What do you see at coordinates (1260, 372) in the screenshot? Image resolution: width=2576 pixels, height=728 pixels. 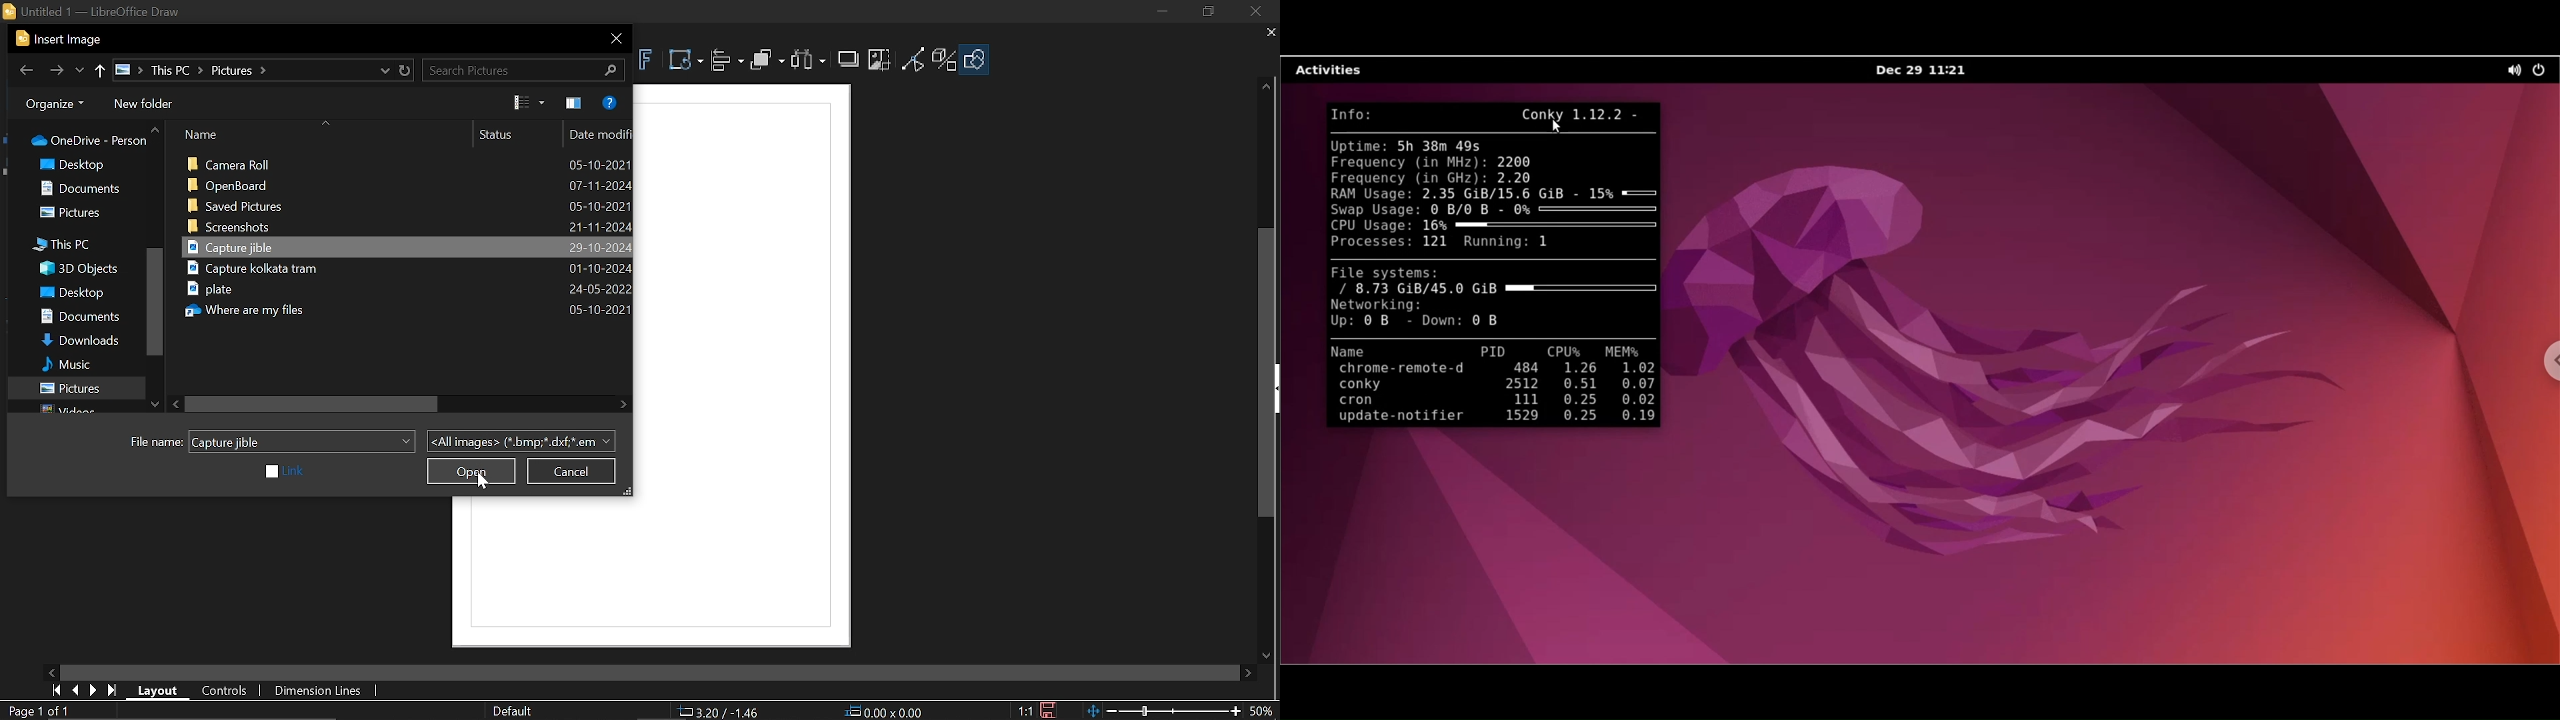 I see `vertical scrollbar` at bounding box center [1260, 372].